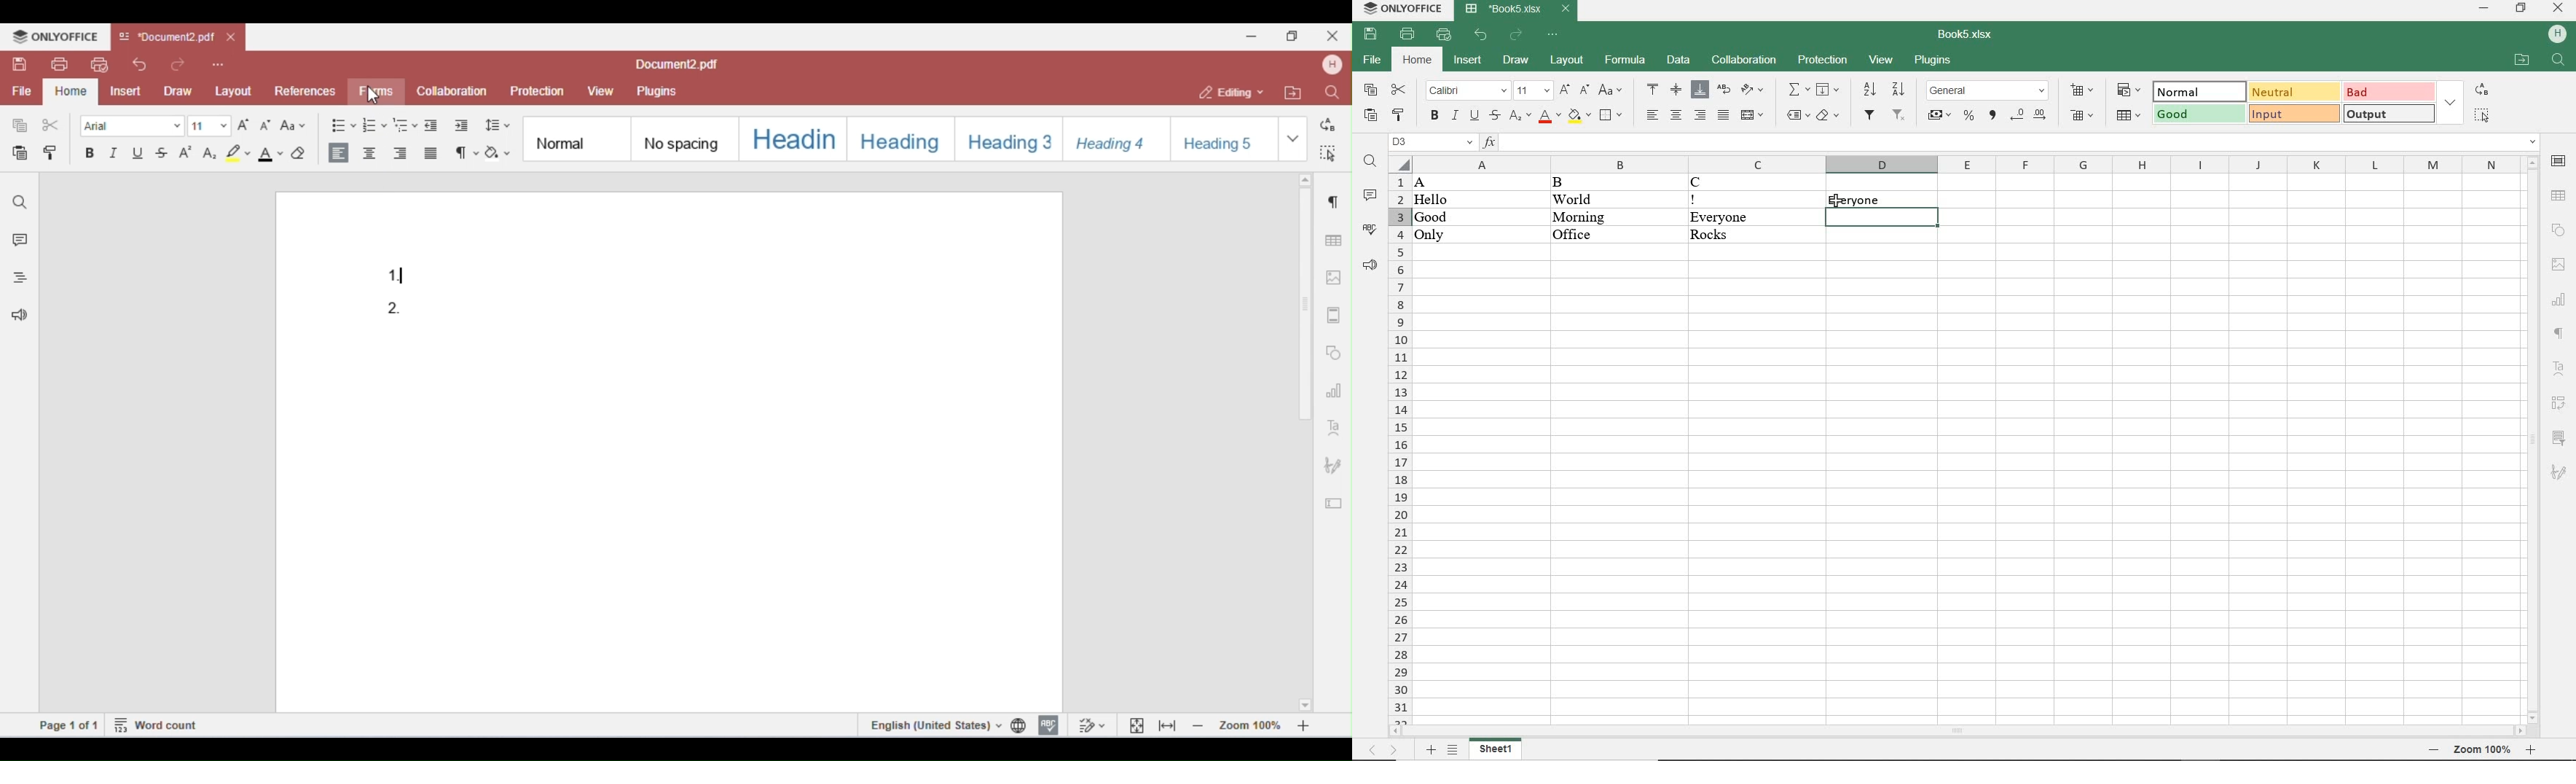 The width and height of the screenshot is (2576, 784). What do you see at coordinates (1827, 117) in the screenshot?
I see `shading` at bounding box center [1827, 117].